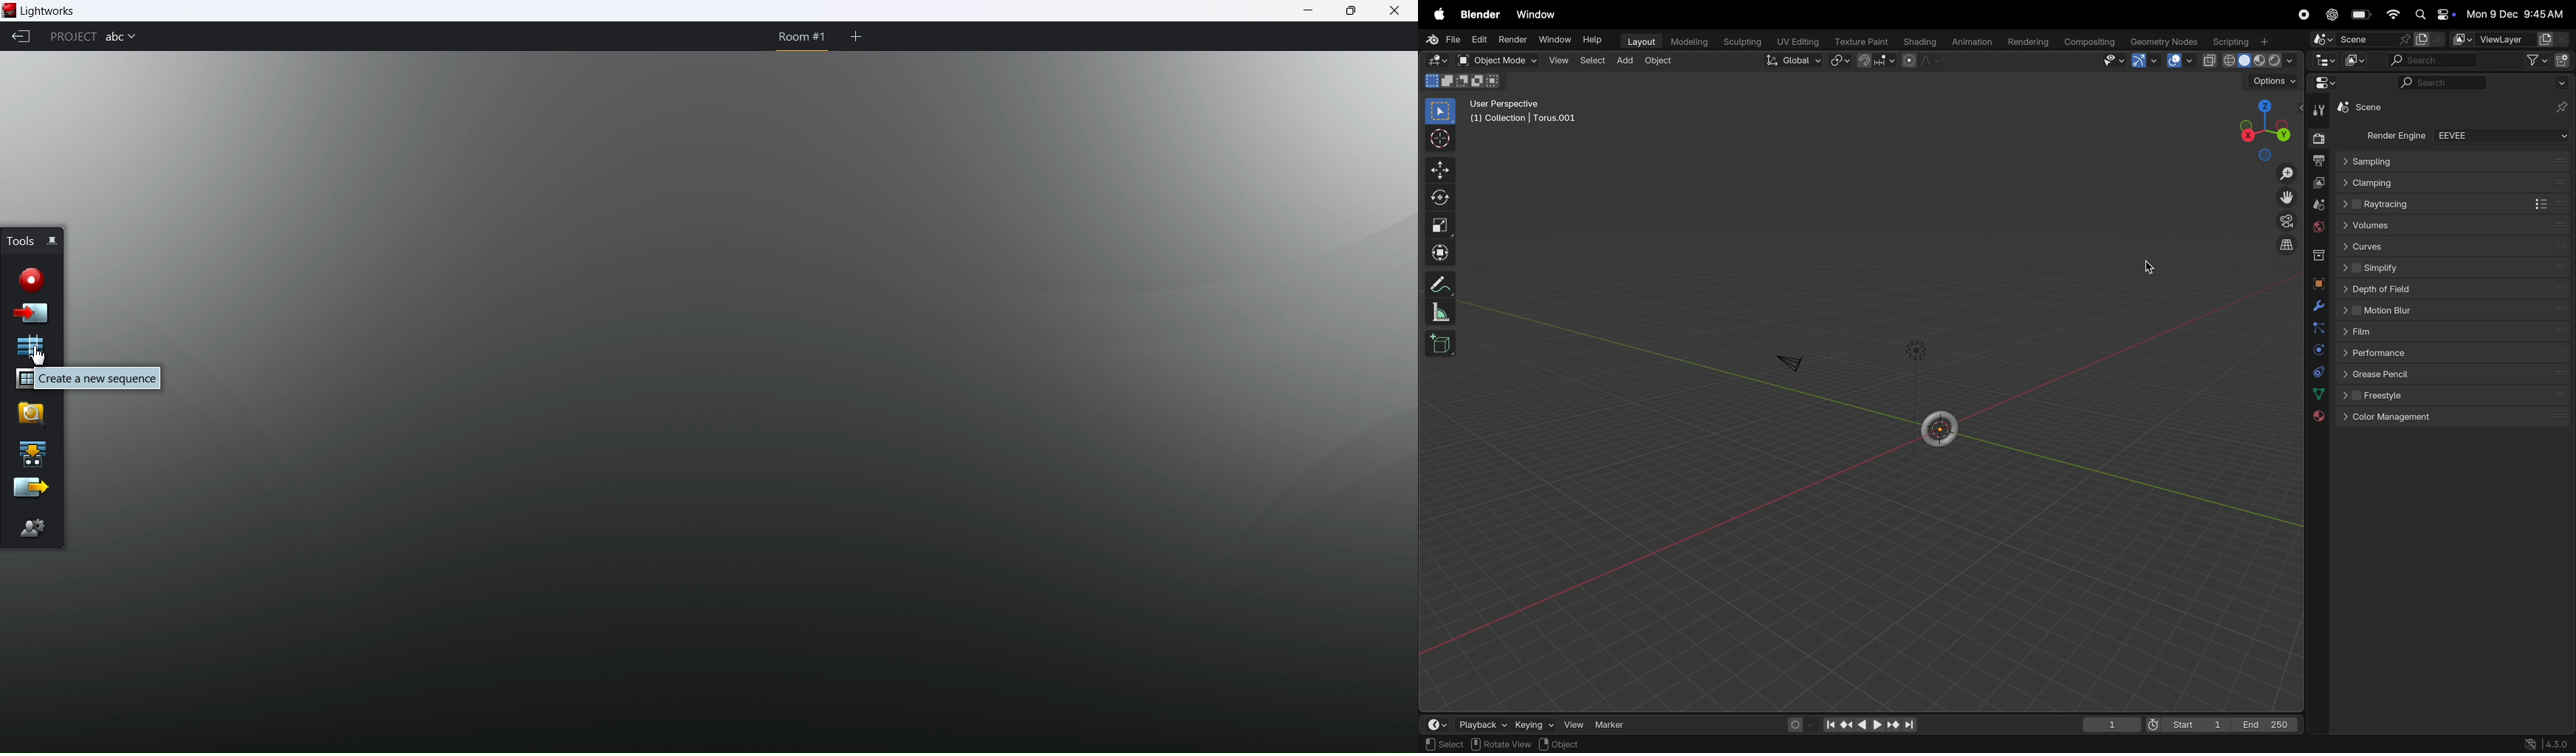 The image size is (2576, 756). Describe the element at coordinates (2362, 14) in the screenshot. I see `battery` at that location.